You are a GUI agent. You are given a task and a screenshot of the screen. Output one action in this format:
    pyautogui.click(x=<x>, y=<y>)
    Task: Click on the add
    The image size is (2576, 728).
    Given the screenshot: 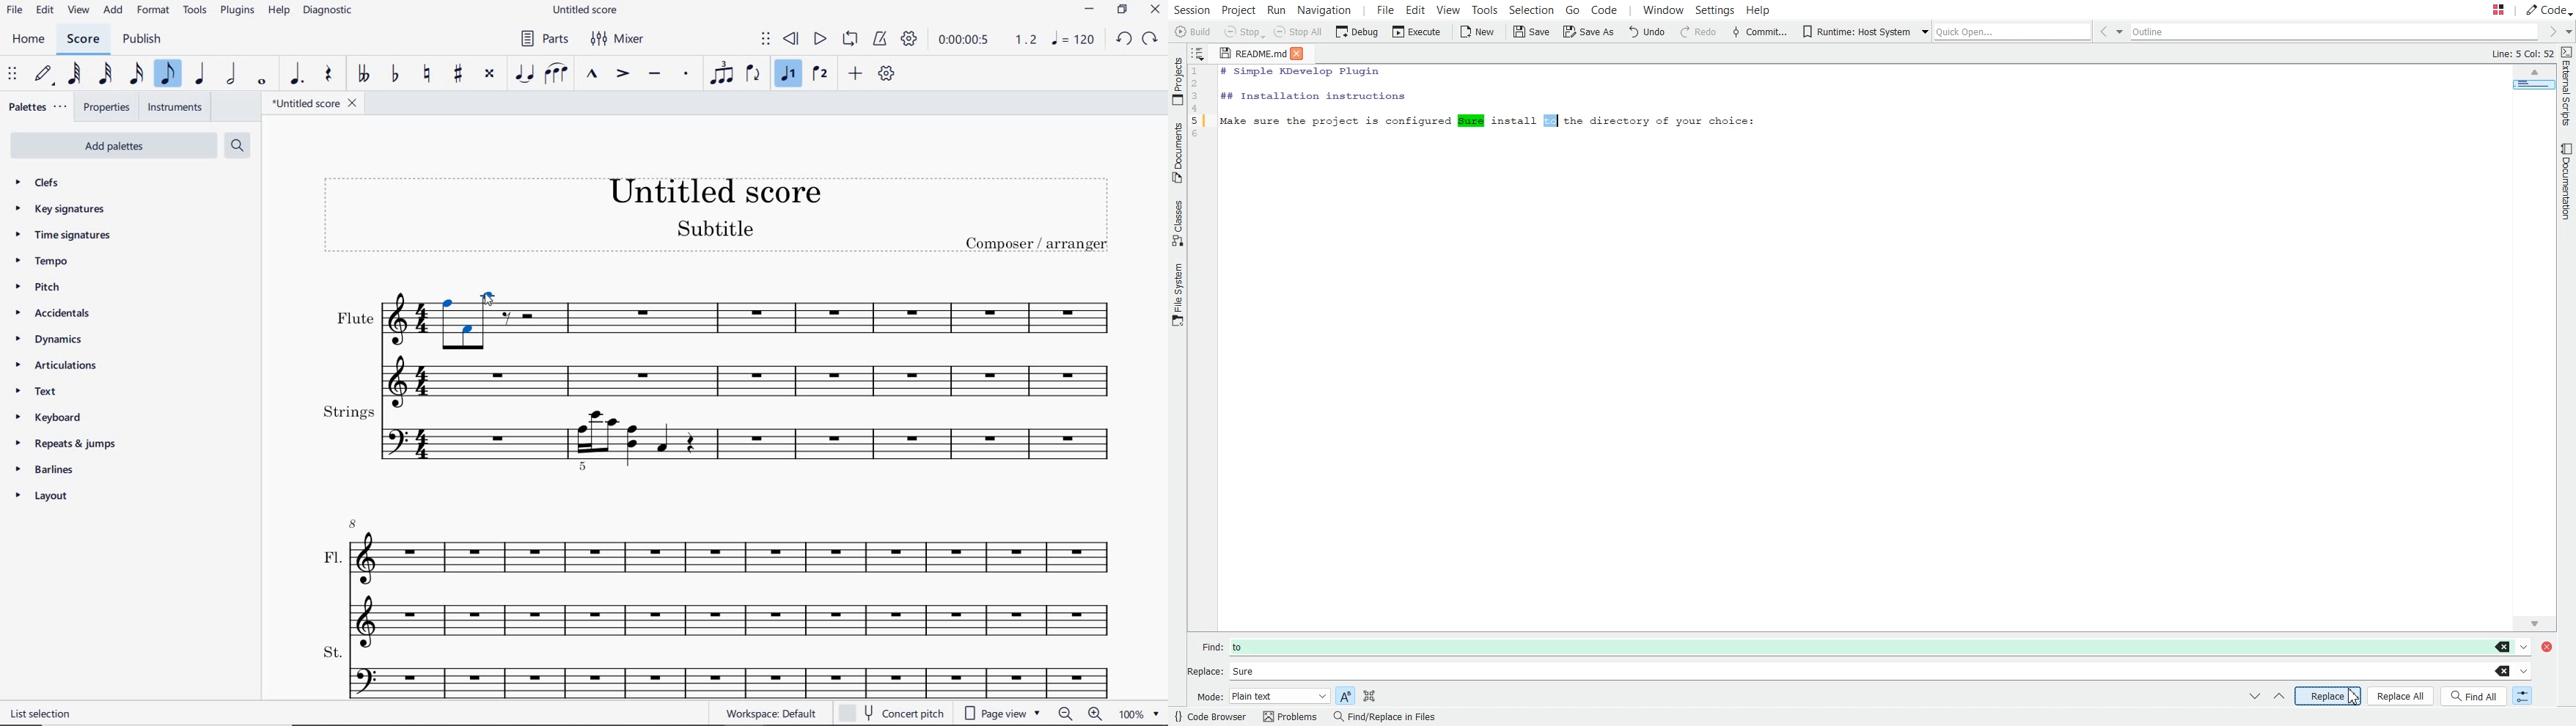 What is the action you would take?
    pyautogui.click(x=113, y=11)
    